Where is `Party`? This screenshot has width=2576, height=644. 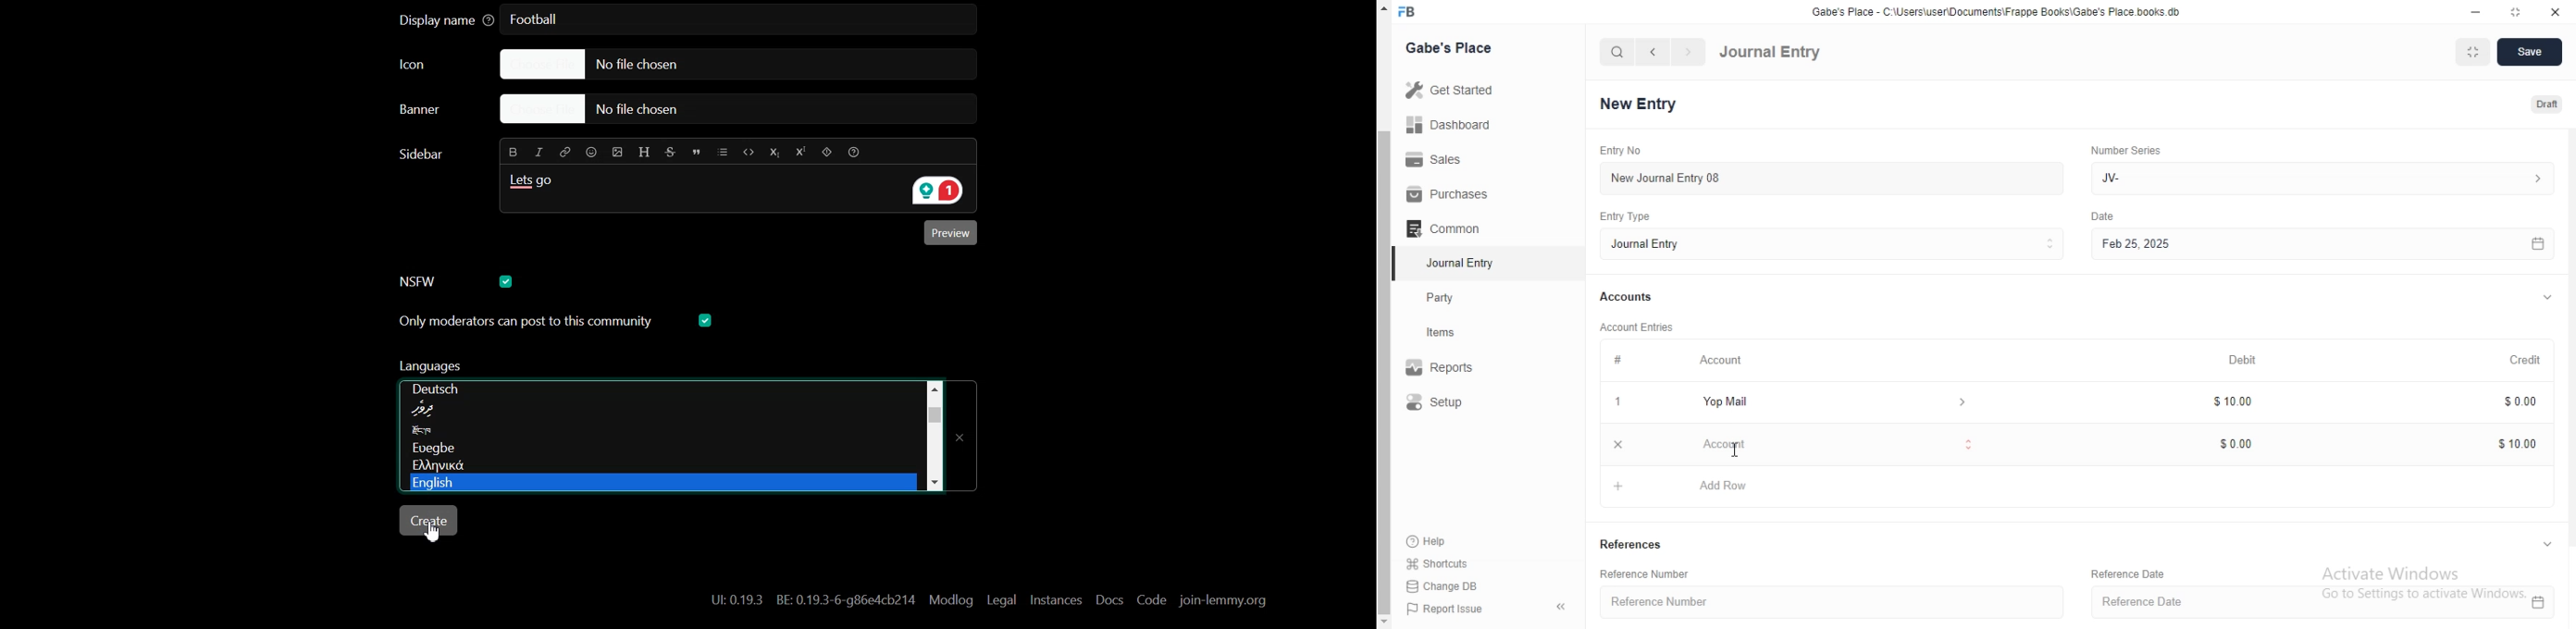
Party is located at coordinates (1458, 298).